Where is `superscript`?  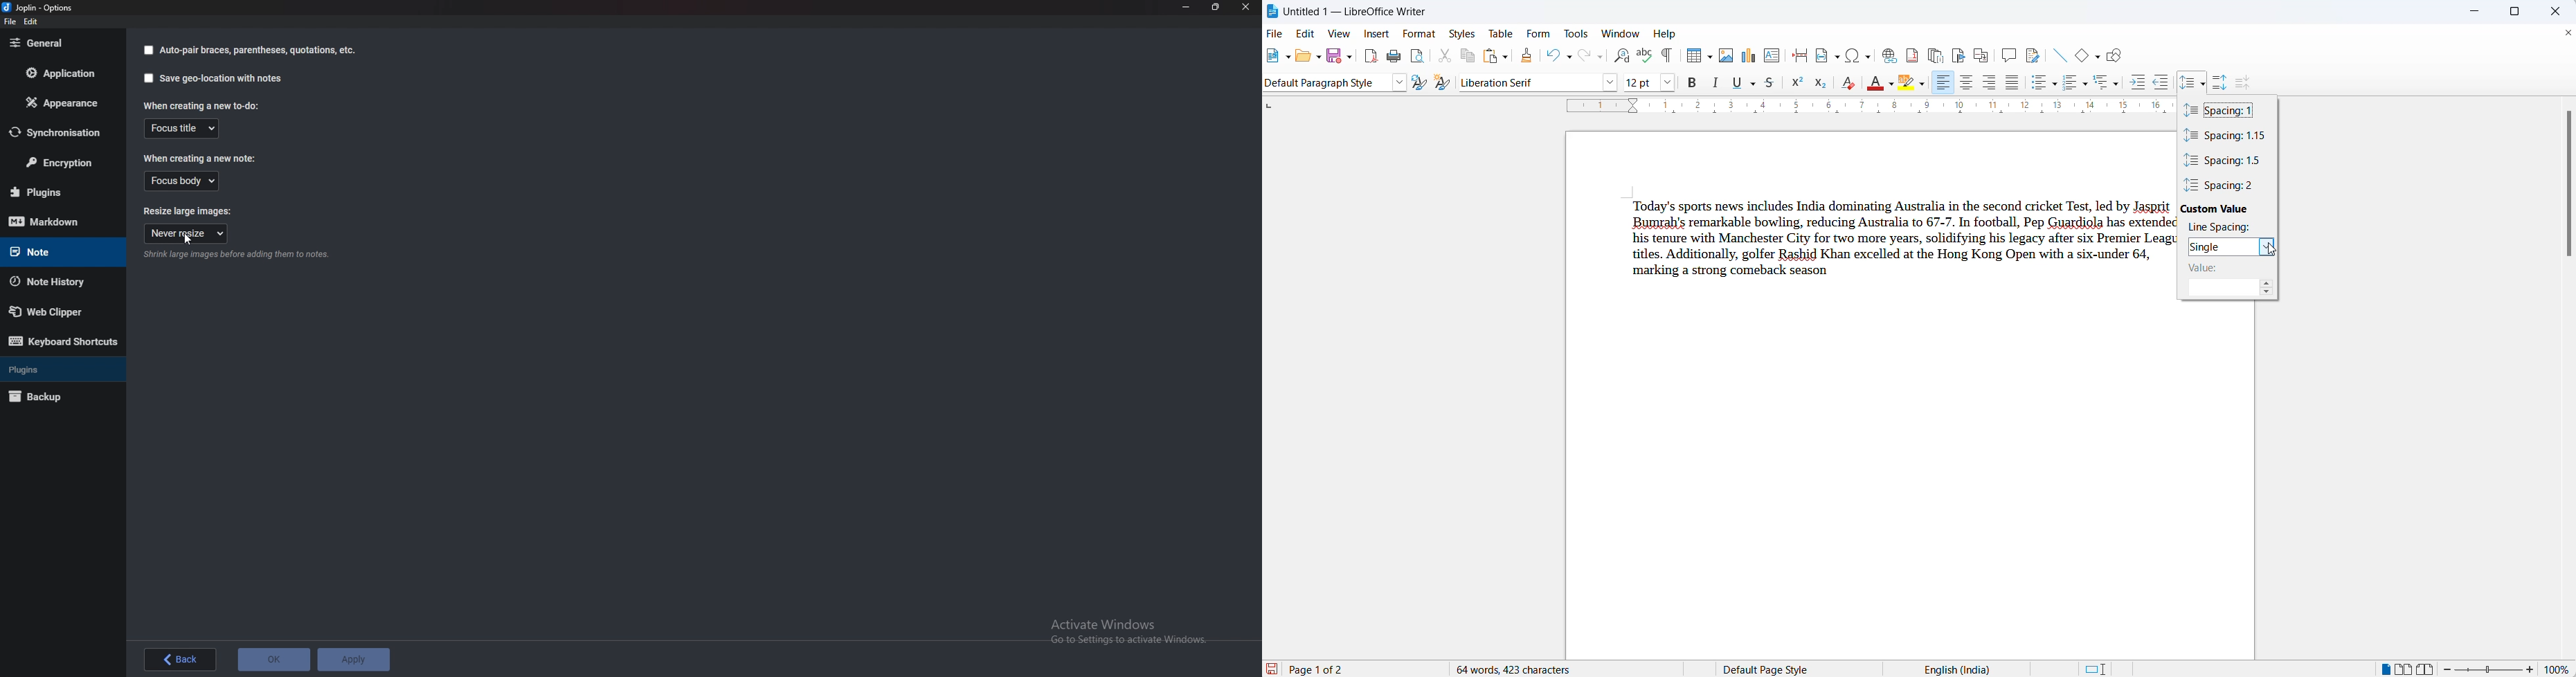
superscript is located at coordinates (1799, 82).